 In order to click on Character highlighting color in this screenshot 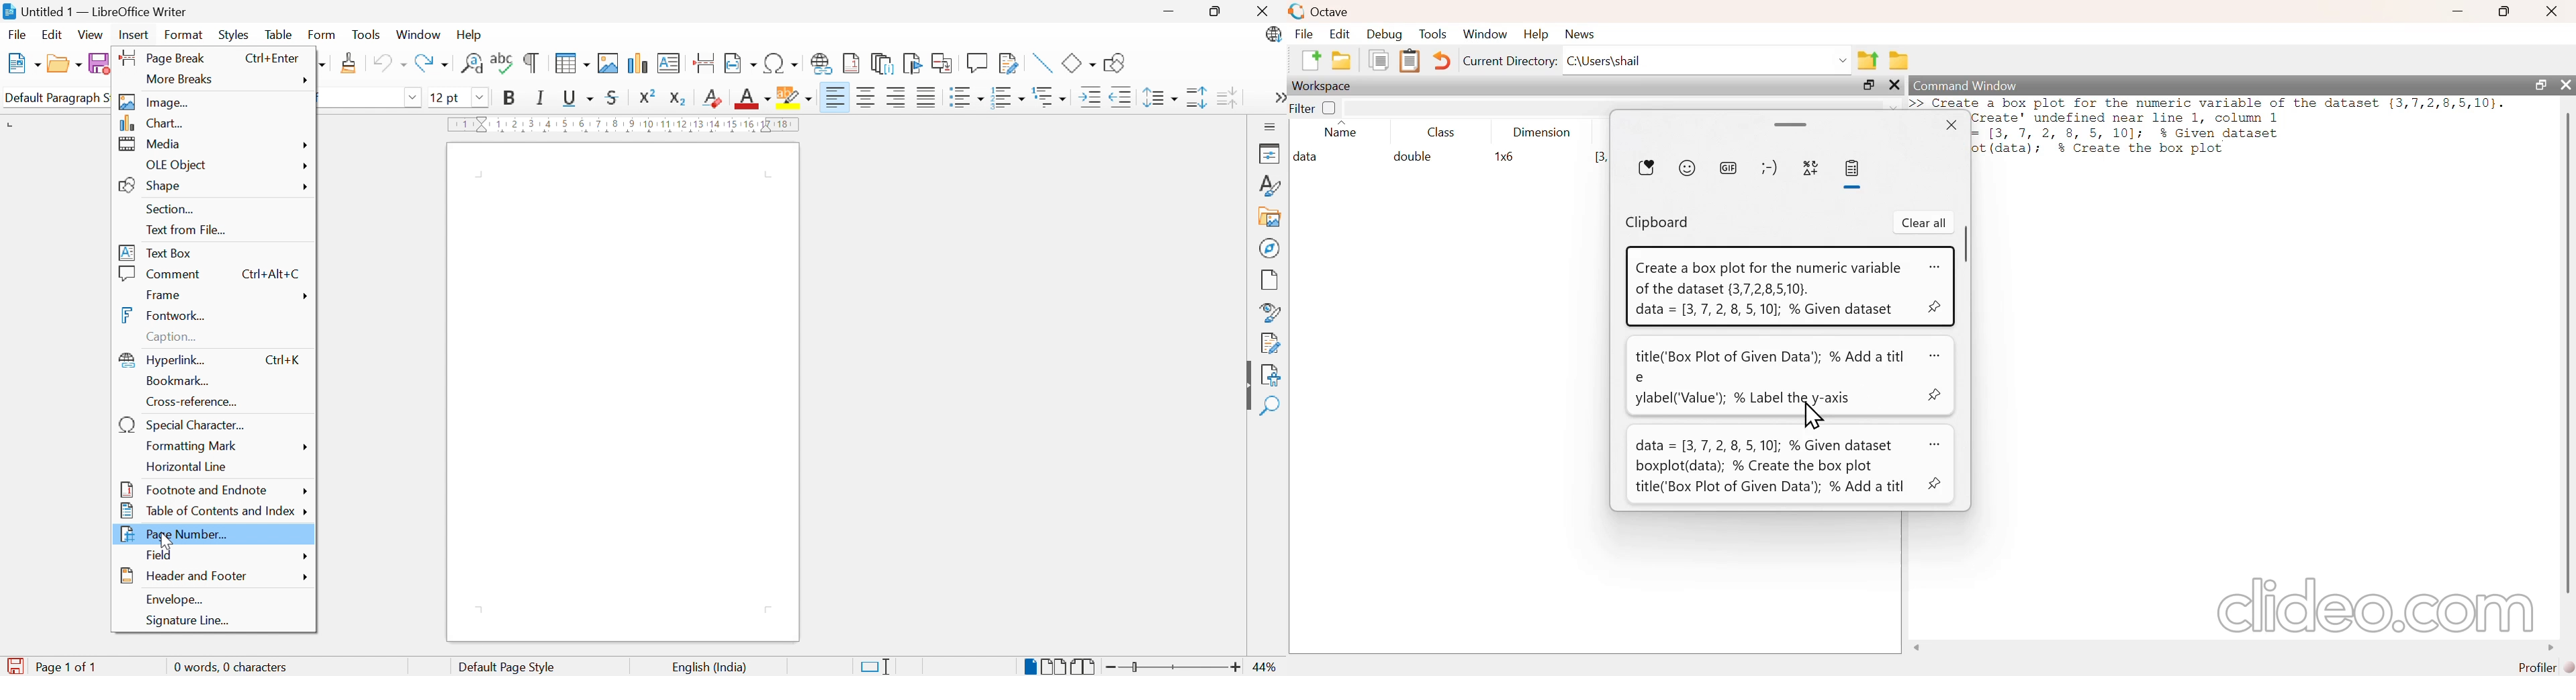, I will do `click(796, 97)`.